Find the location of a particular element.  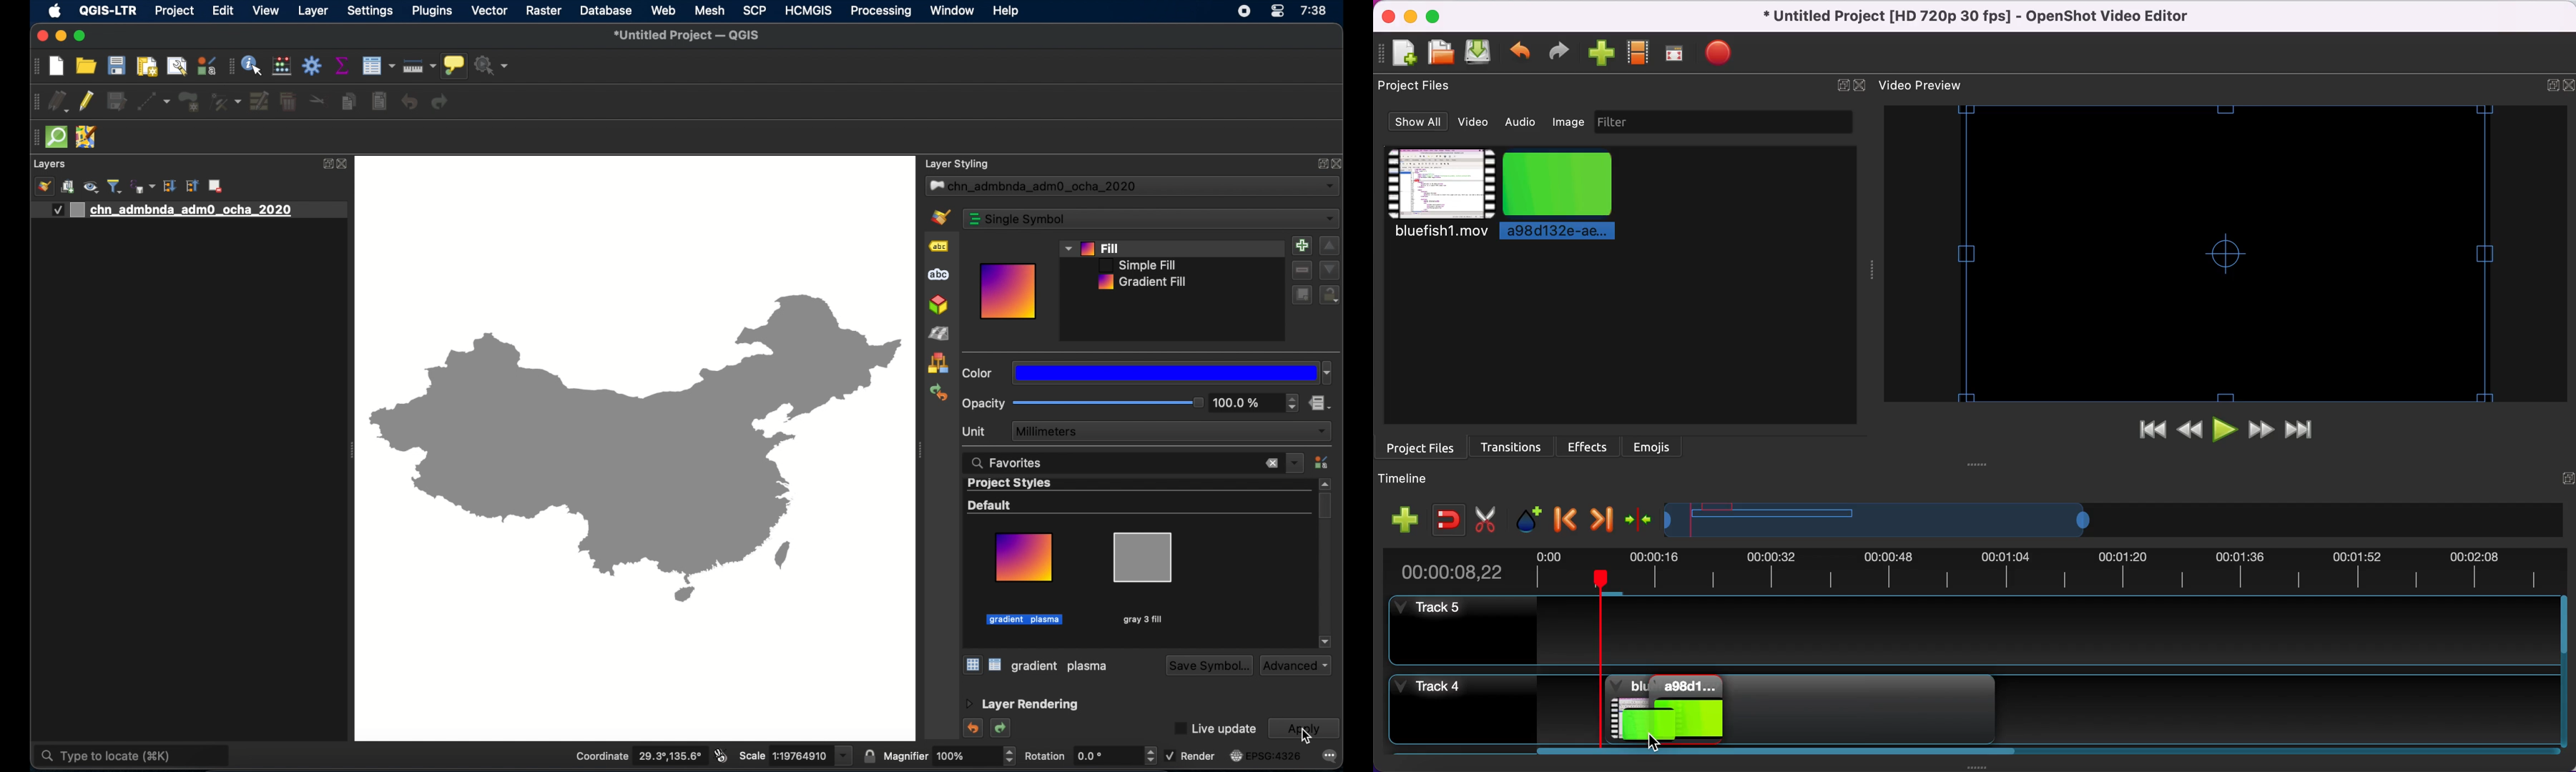

transitions is located at coordinates (1512, 445).